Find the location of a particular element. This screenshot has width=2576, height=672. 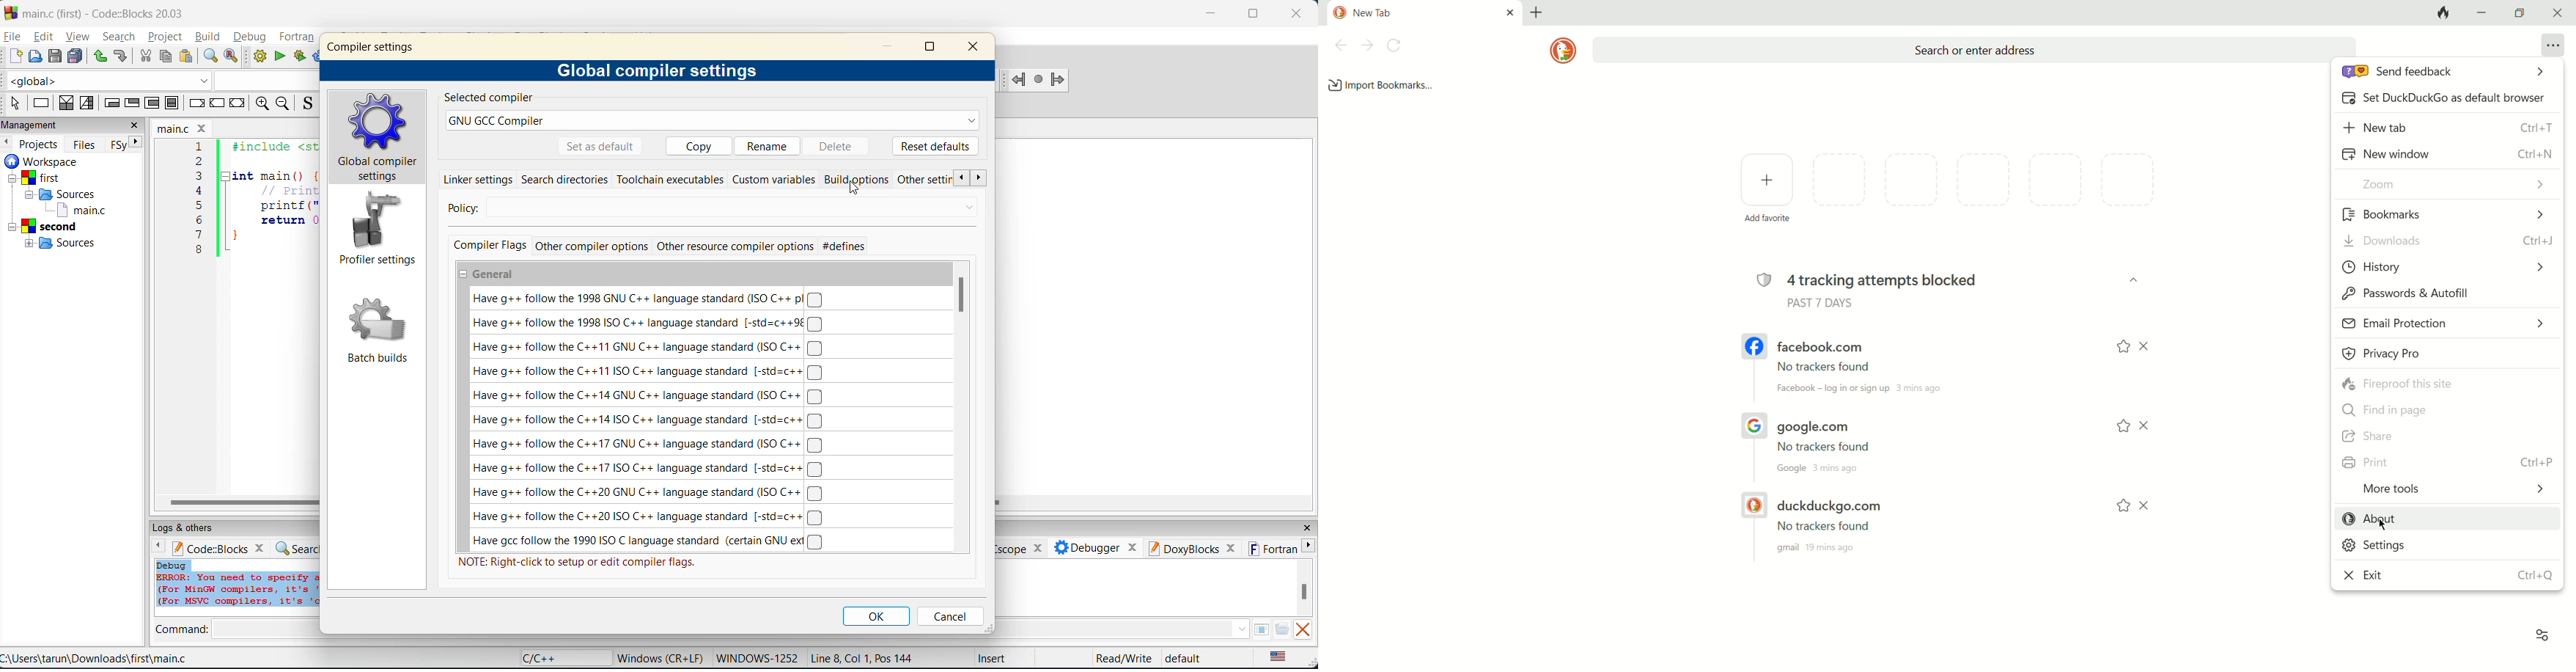

set as default browser is located at coordinates (2444, 101).